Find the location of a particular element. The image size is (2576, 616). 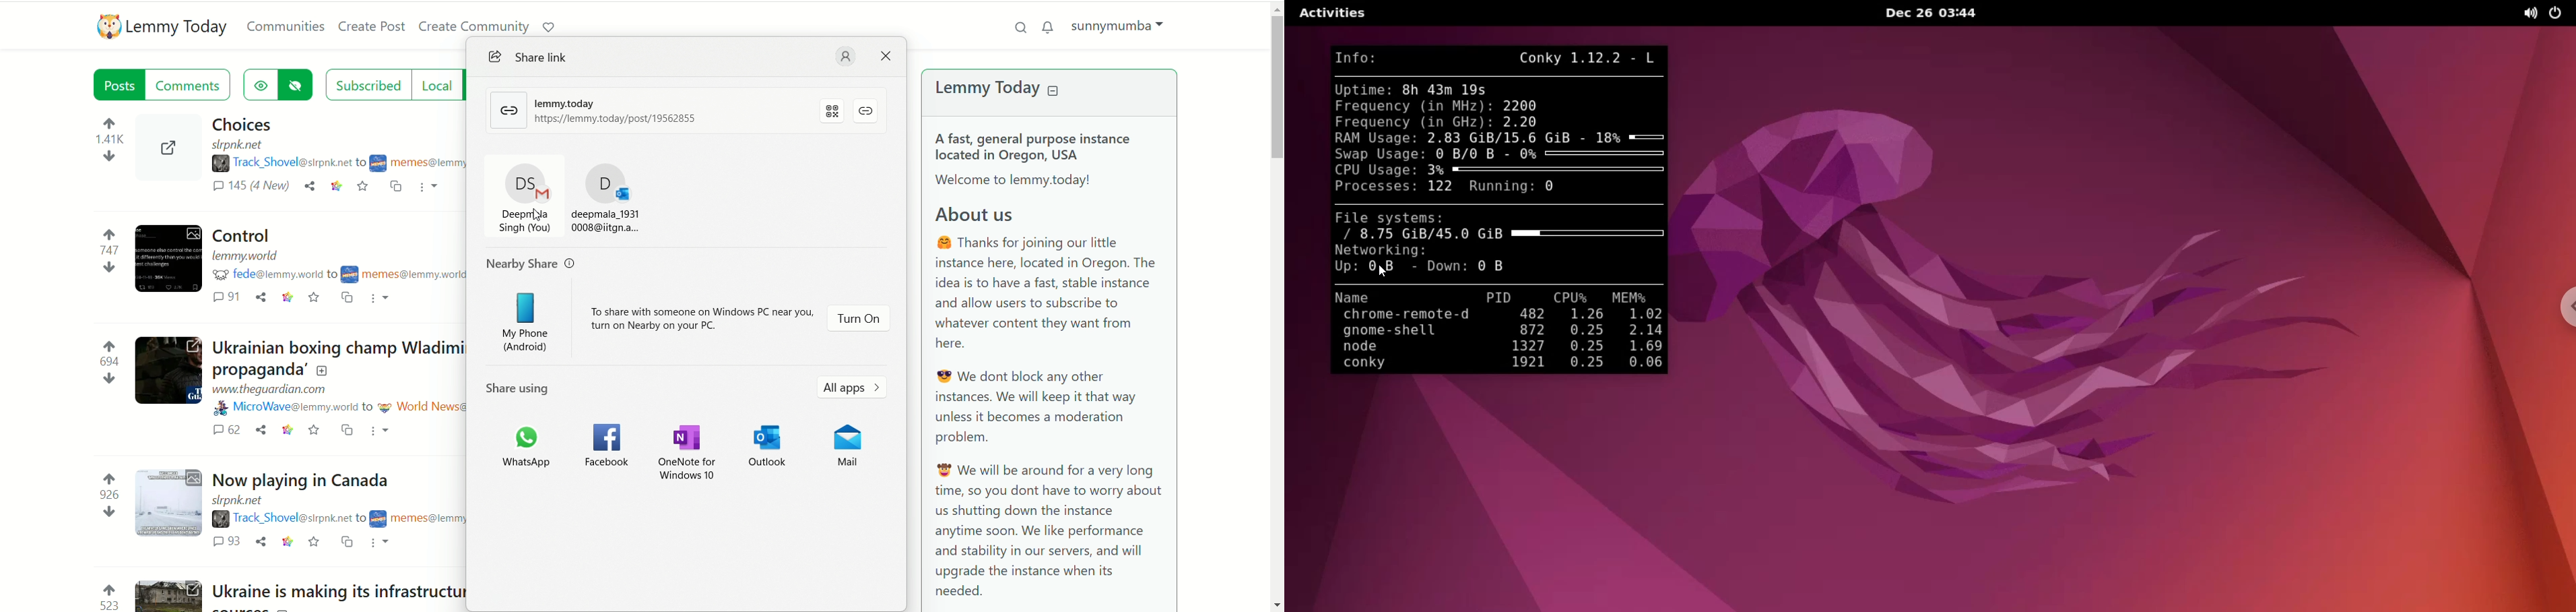

Post on "Choices" is located at coordinates (242, 123).